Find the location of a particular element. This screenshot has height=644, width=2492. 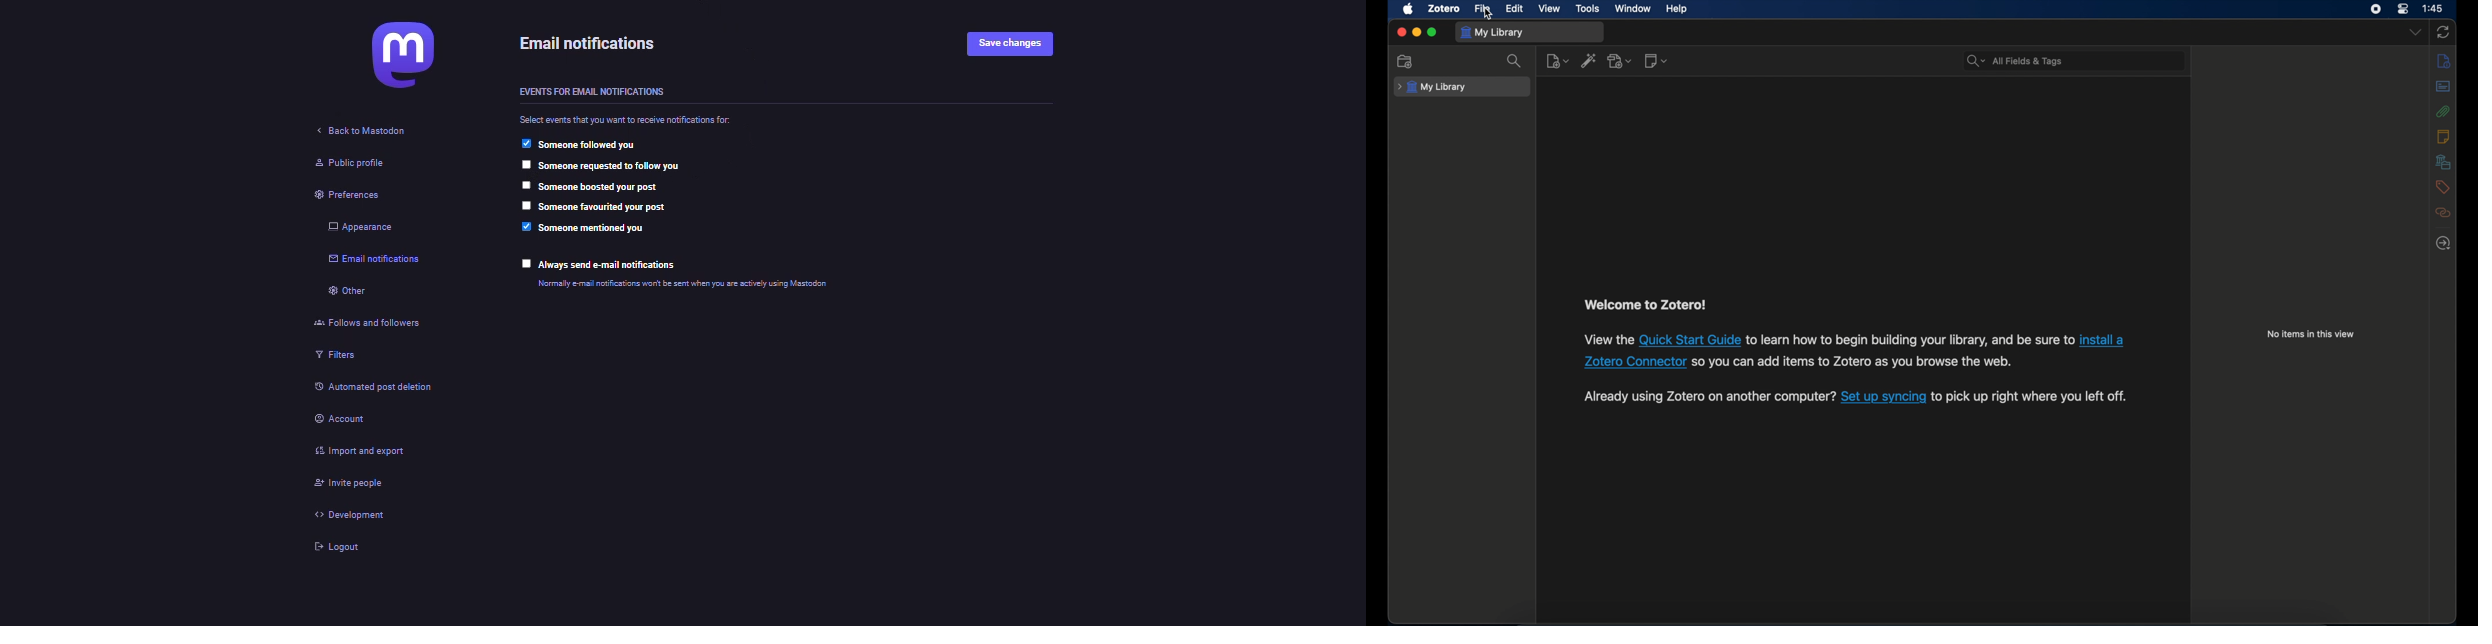

zotero is located at coordinates (1445, 8).